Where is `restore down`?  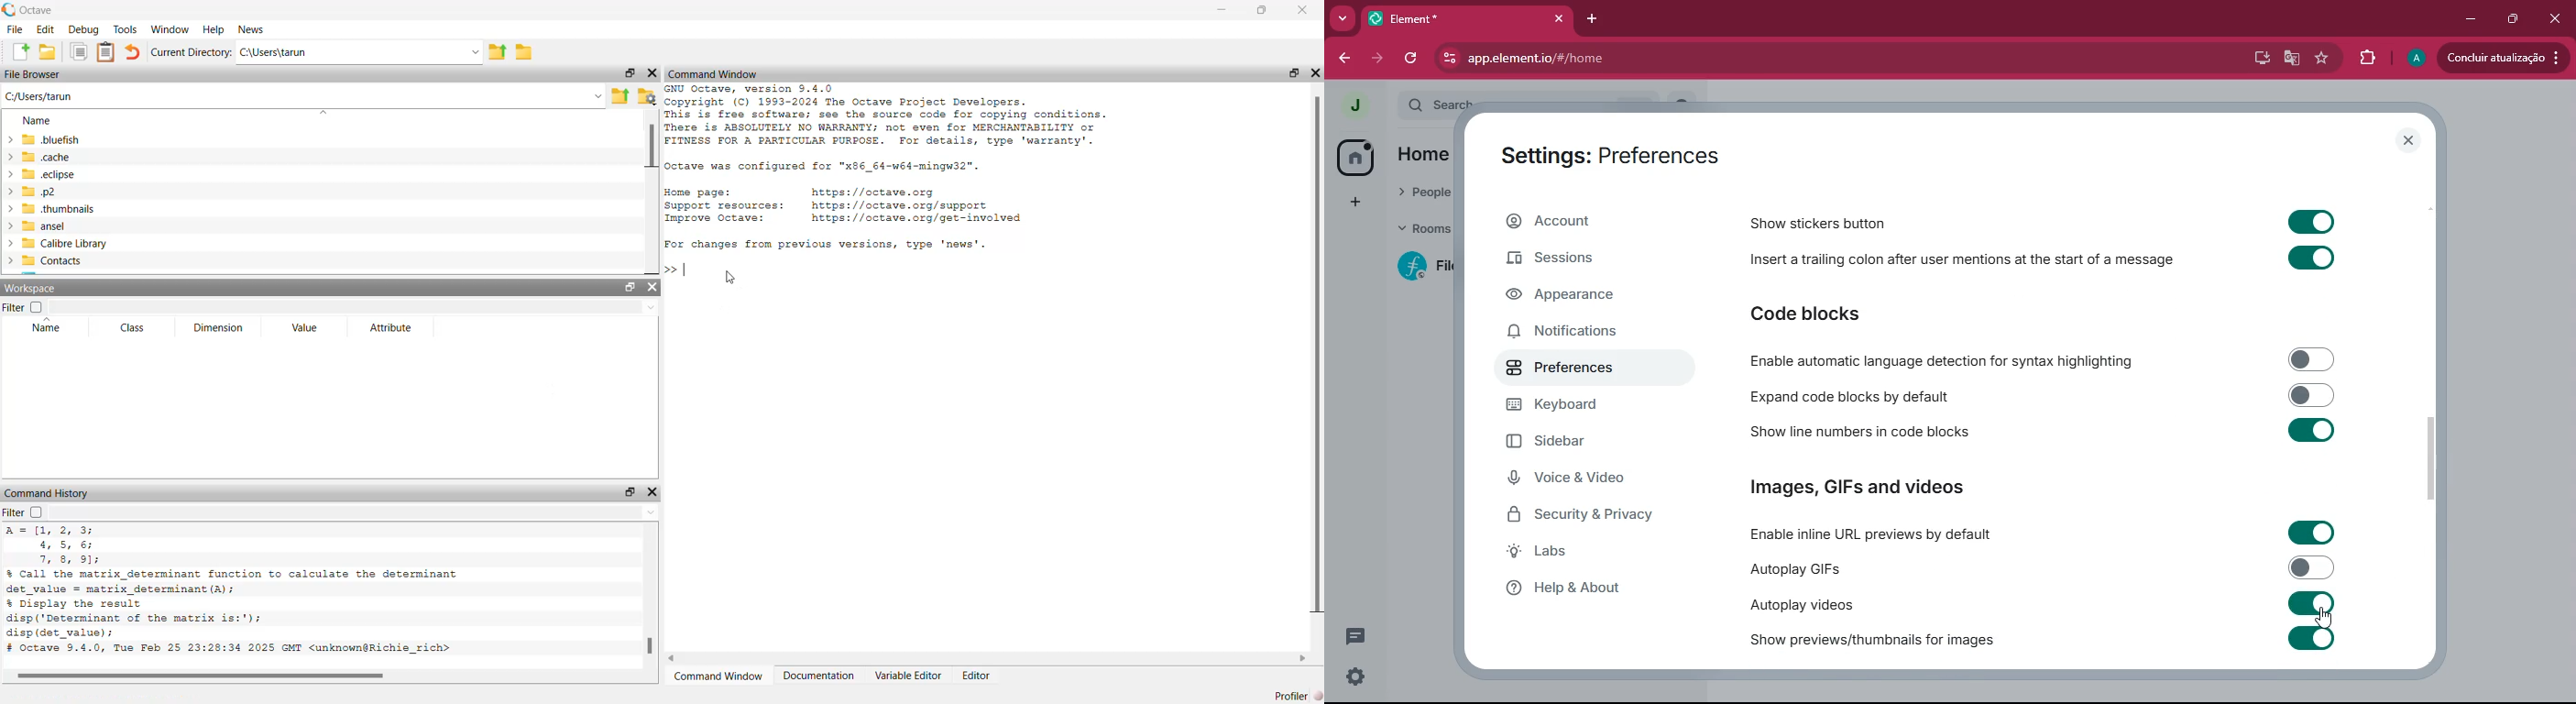 restore down is located at coordinates (2511, 18).